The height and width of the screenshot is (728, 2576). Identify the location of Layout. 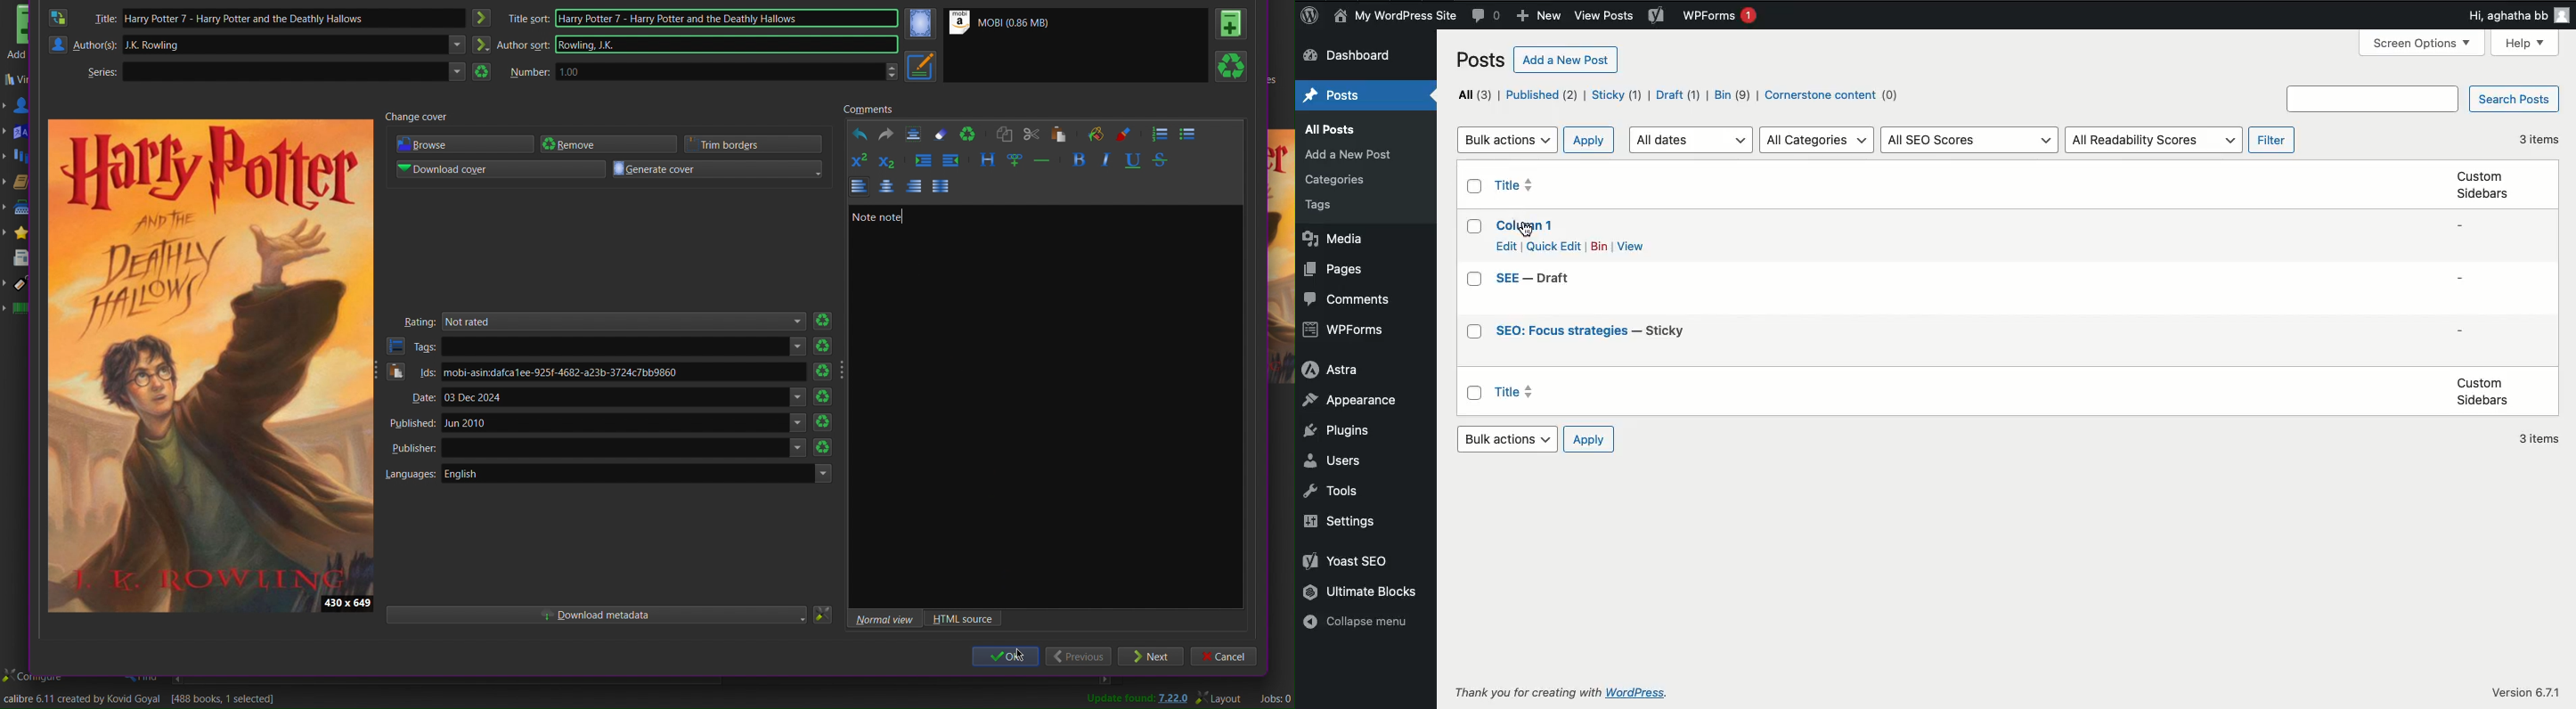
(1220, 698).